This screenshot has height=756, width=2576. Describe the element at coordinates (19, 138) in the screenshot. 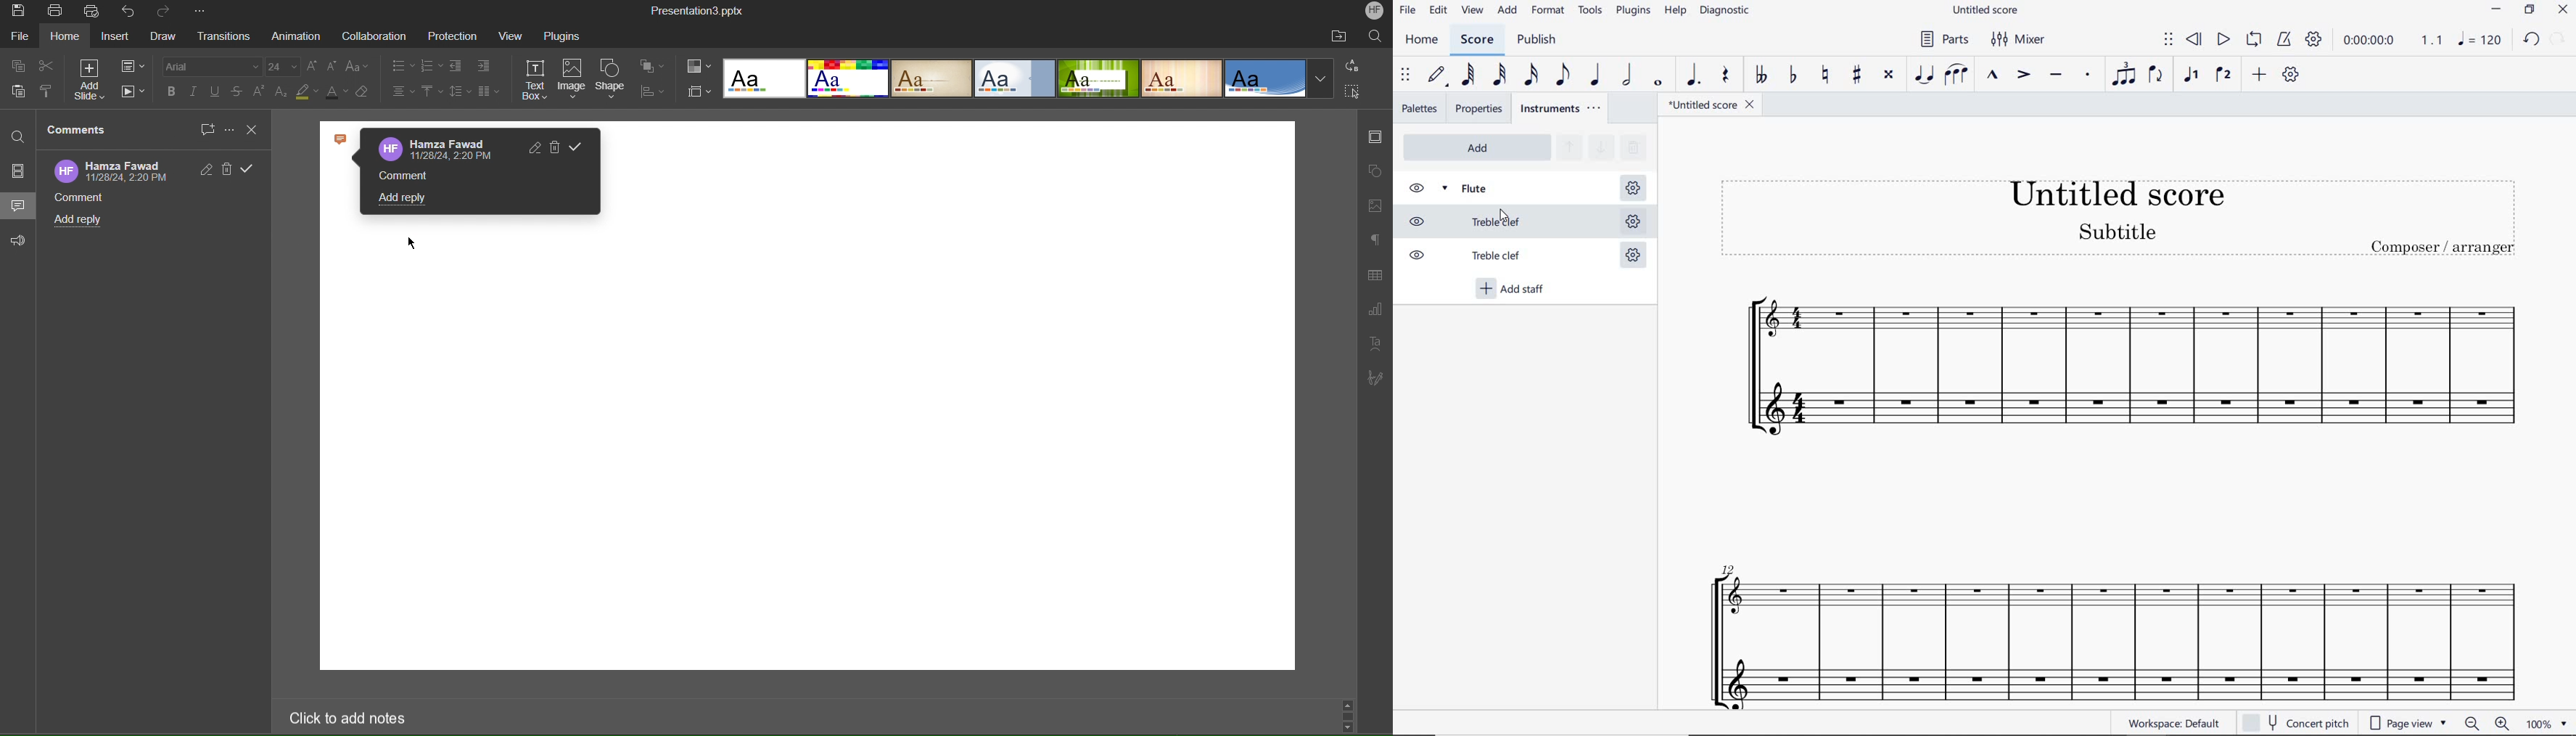

I see `Find` at that location.